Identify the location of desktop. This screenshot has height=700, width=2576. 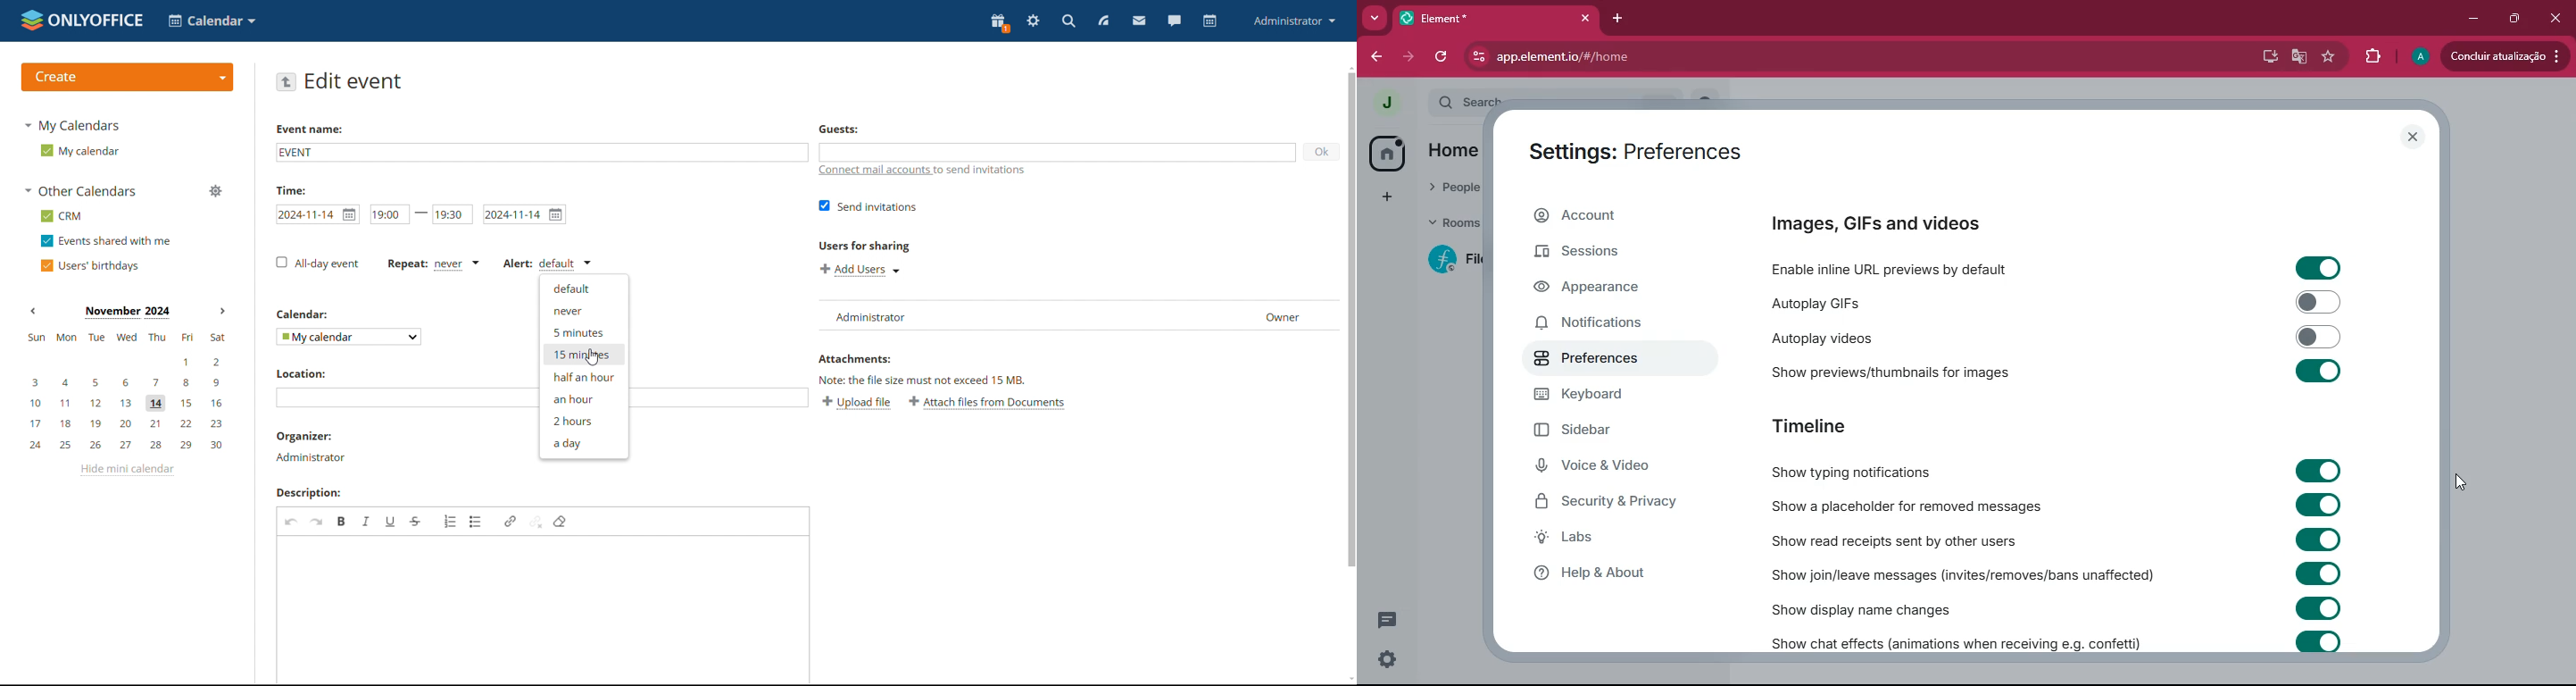
(2266, 56).